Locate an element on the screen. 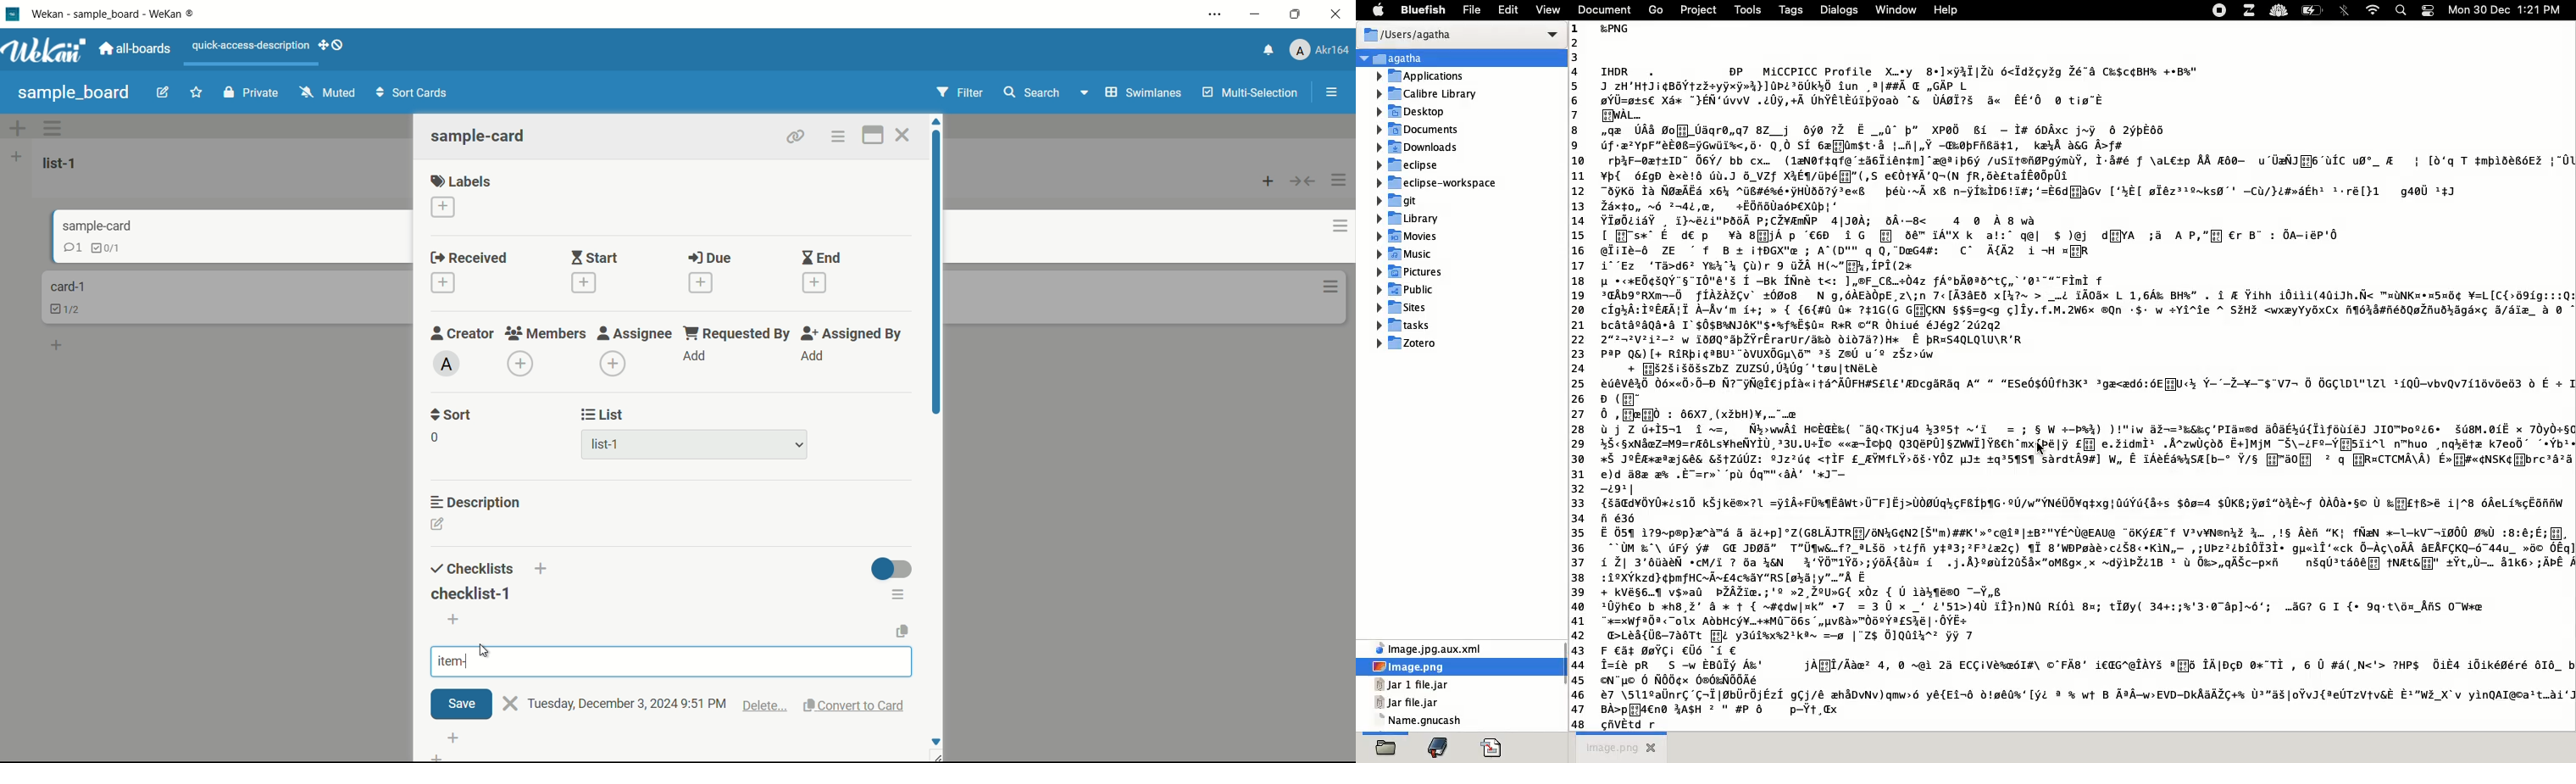 This screenshot has width=2576, height=784. sites is located at coordinates (1403, 308).